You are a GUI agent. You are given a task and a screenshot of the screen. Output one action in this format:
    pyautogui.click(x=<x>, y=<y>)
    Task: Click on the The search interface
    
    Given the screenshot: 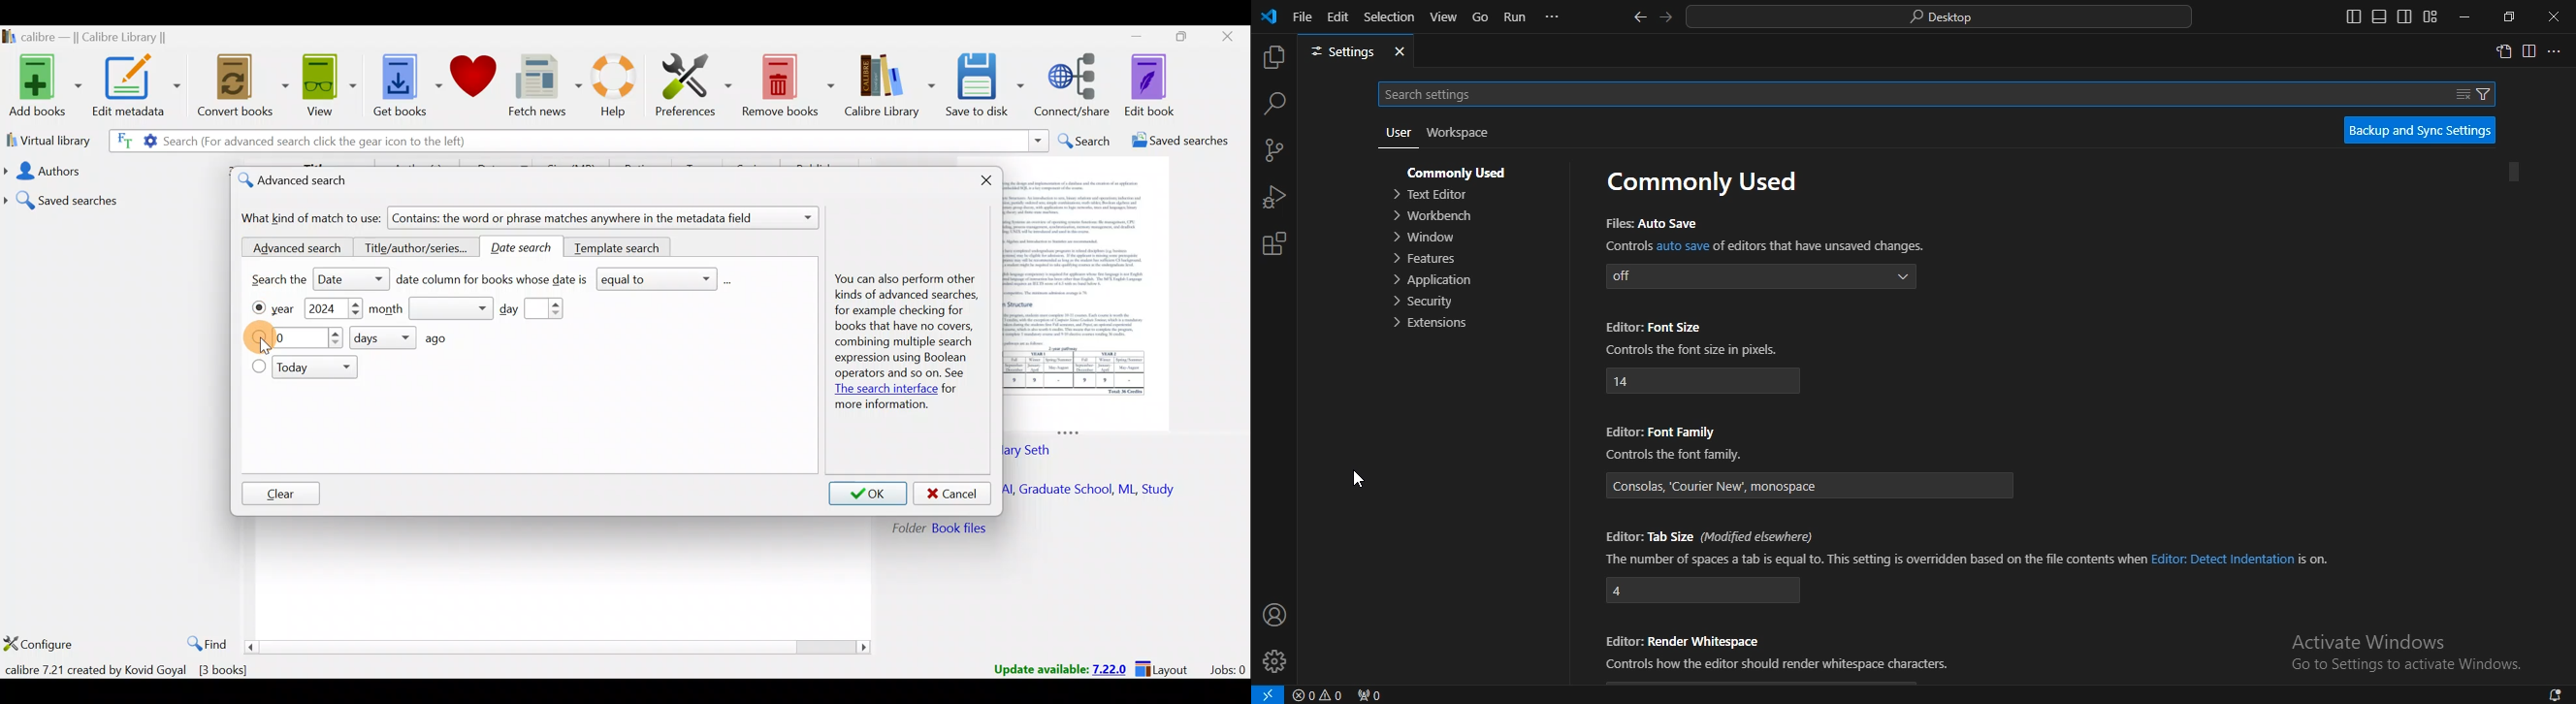 What is the action you would take?
    pyautogui.click(x=883, y=390)
    